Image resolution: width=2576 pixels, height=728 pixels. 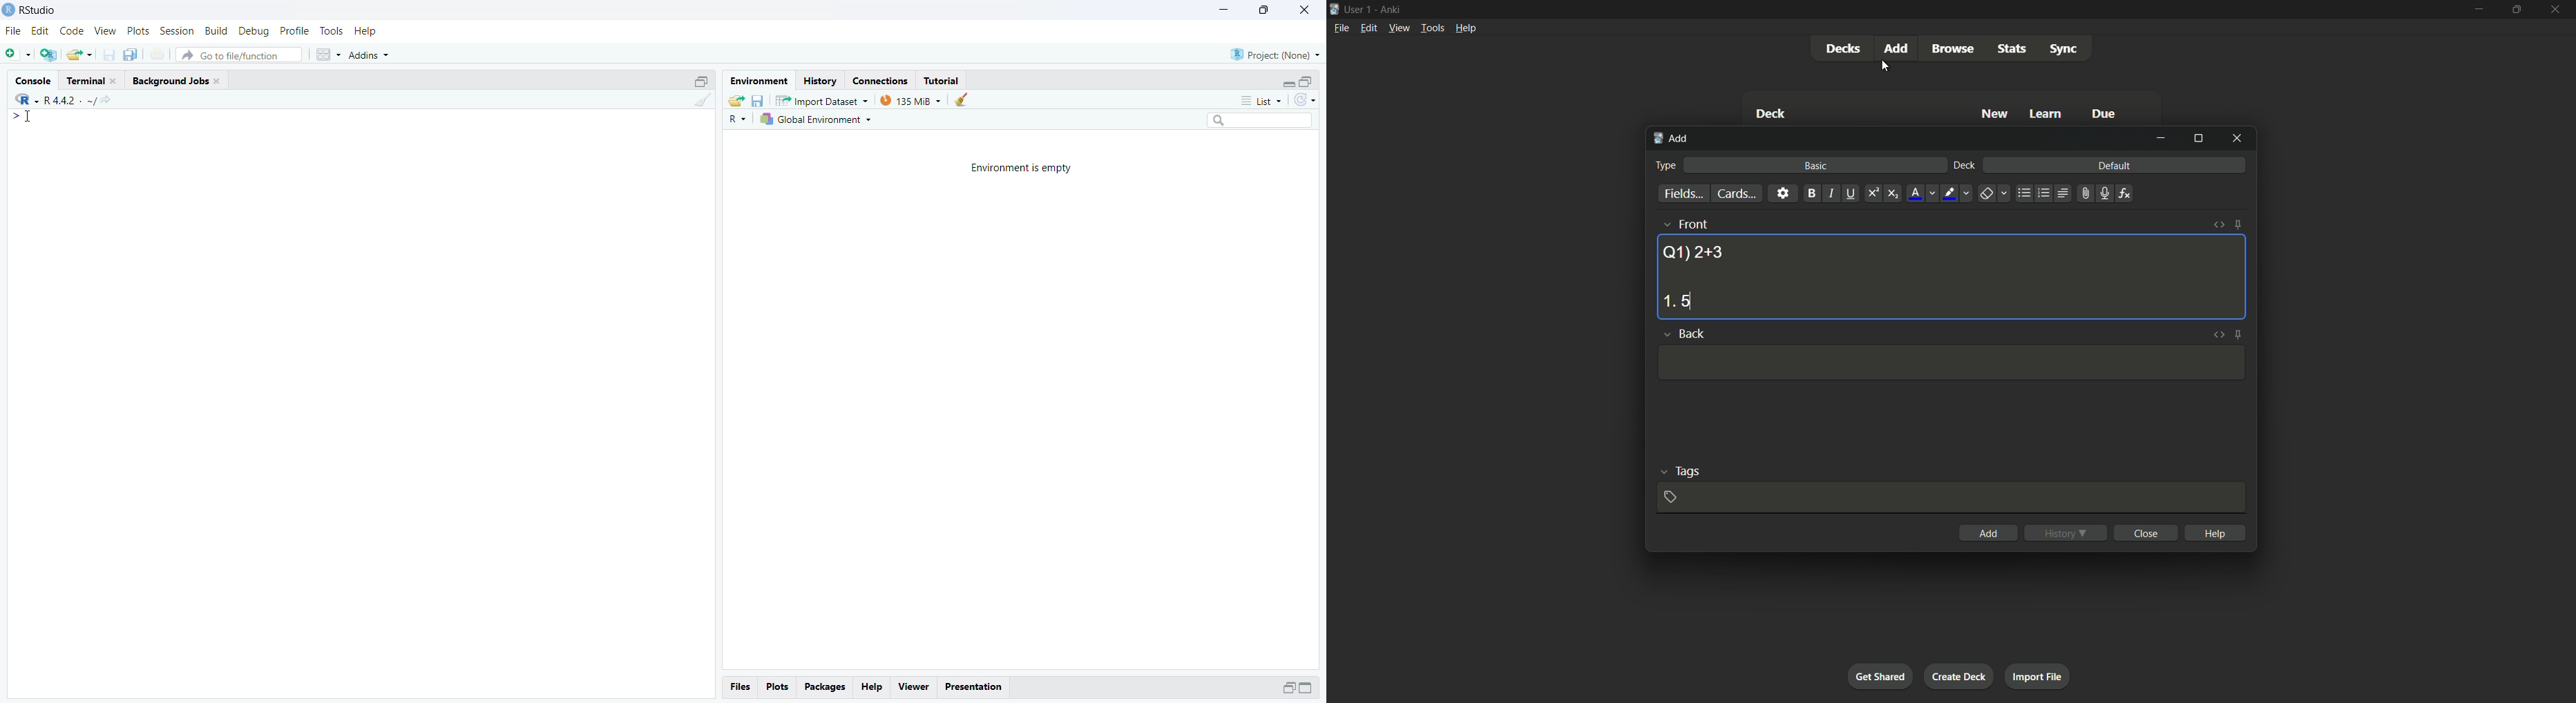 I want to click on Debug, so click(x=254, y=30).